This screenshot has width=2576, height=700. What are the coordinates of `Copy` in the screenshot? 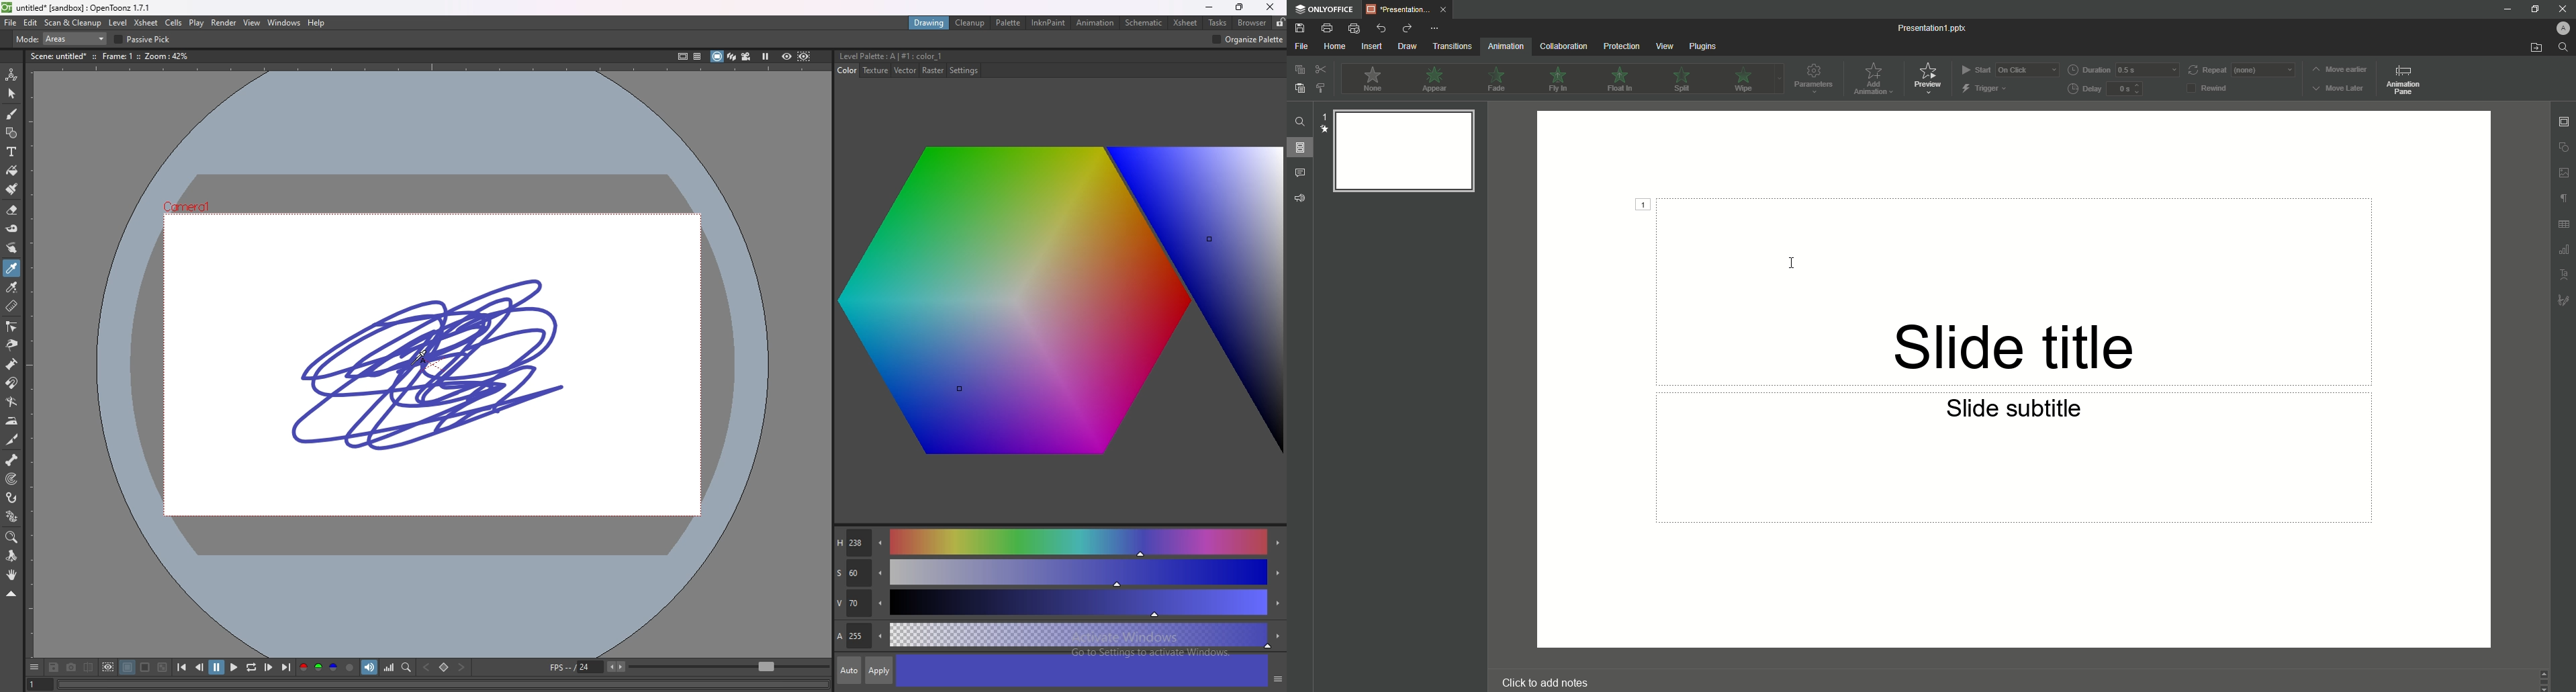 It's located at (1299, 71).